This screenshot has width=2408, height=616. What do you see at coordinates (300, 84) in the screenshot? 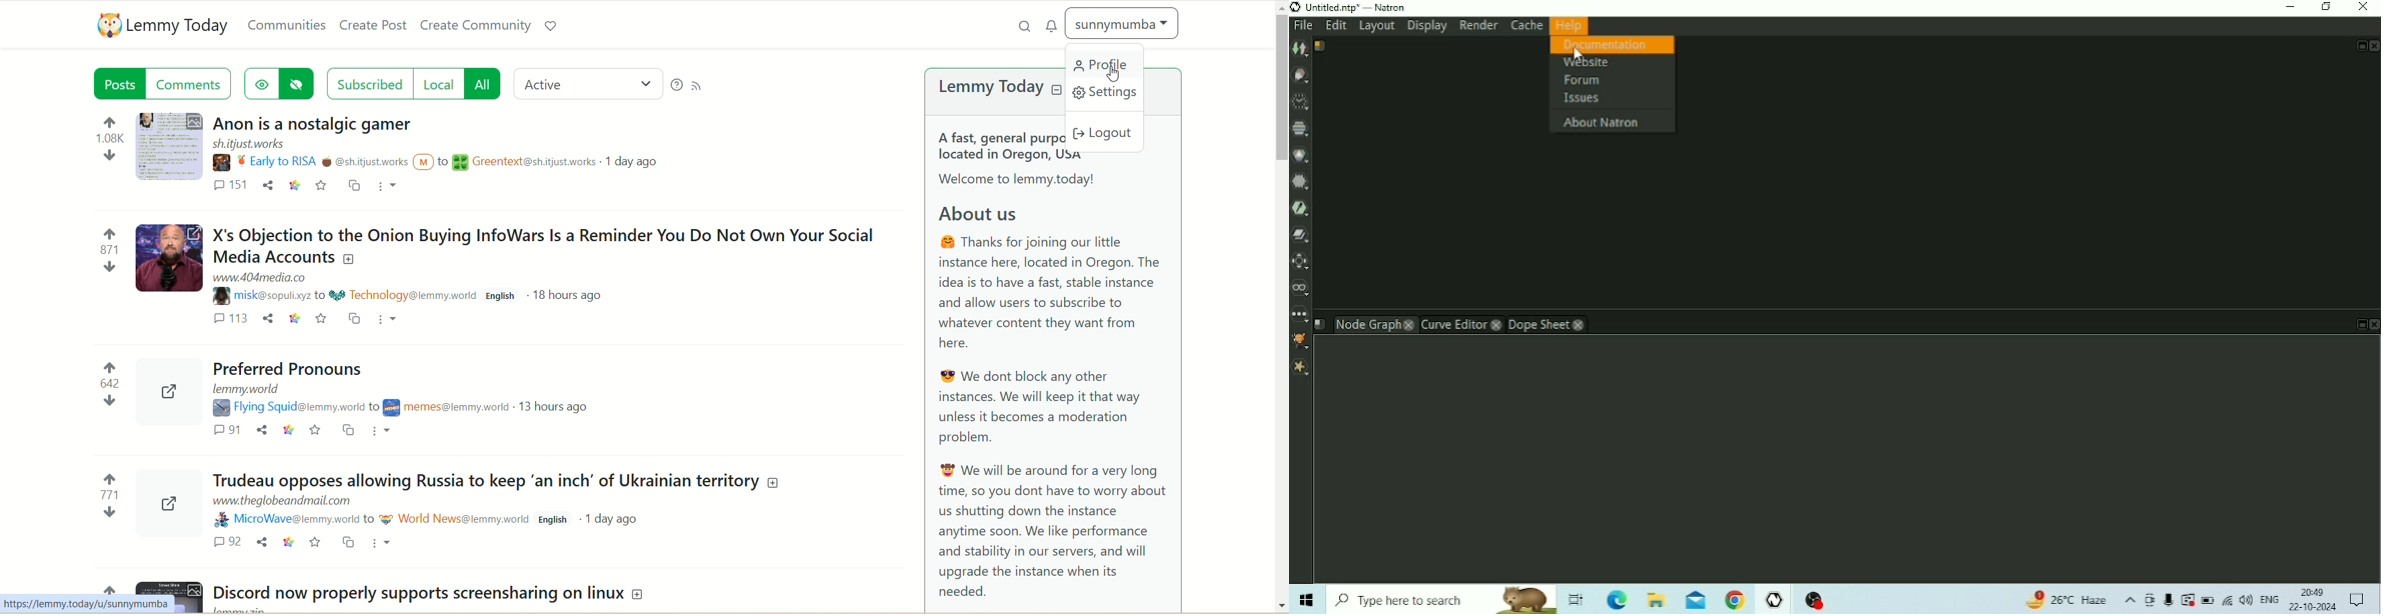
I see `hide posts` at bounding box center [300, 84].